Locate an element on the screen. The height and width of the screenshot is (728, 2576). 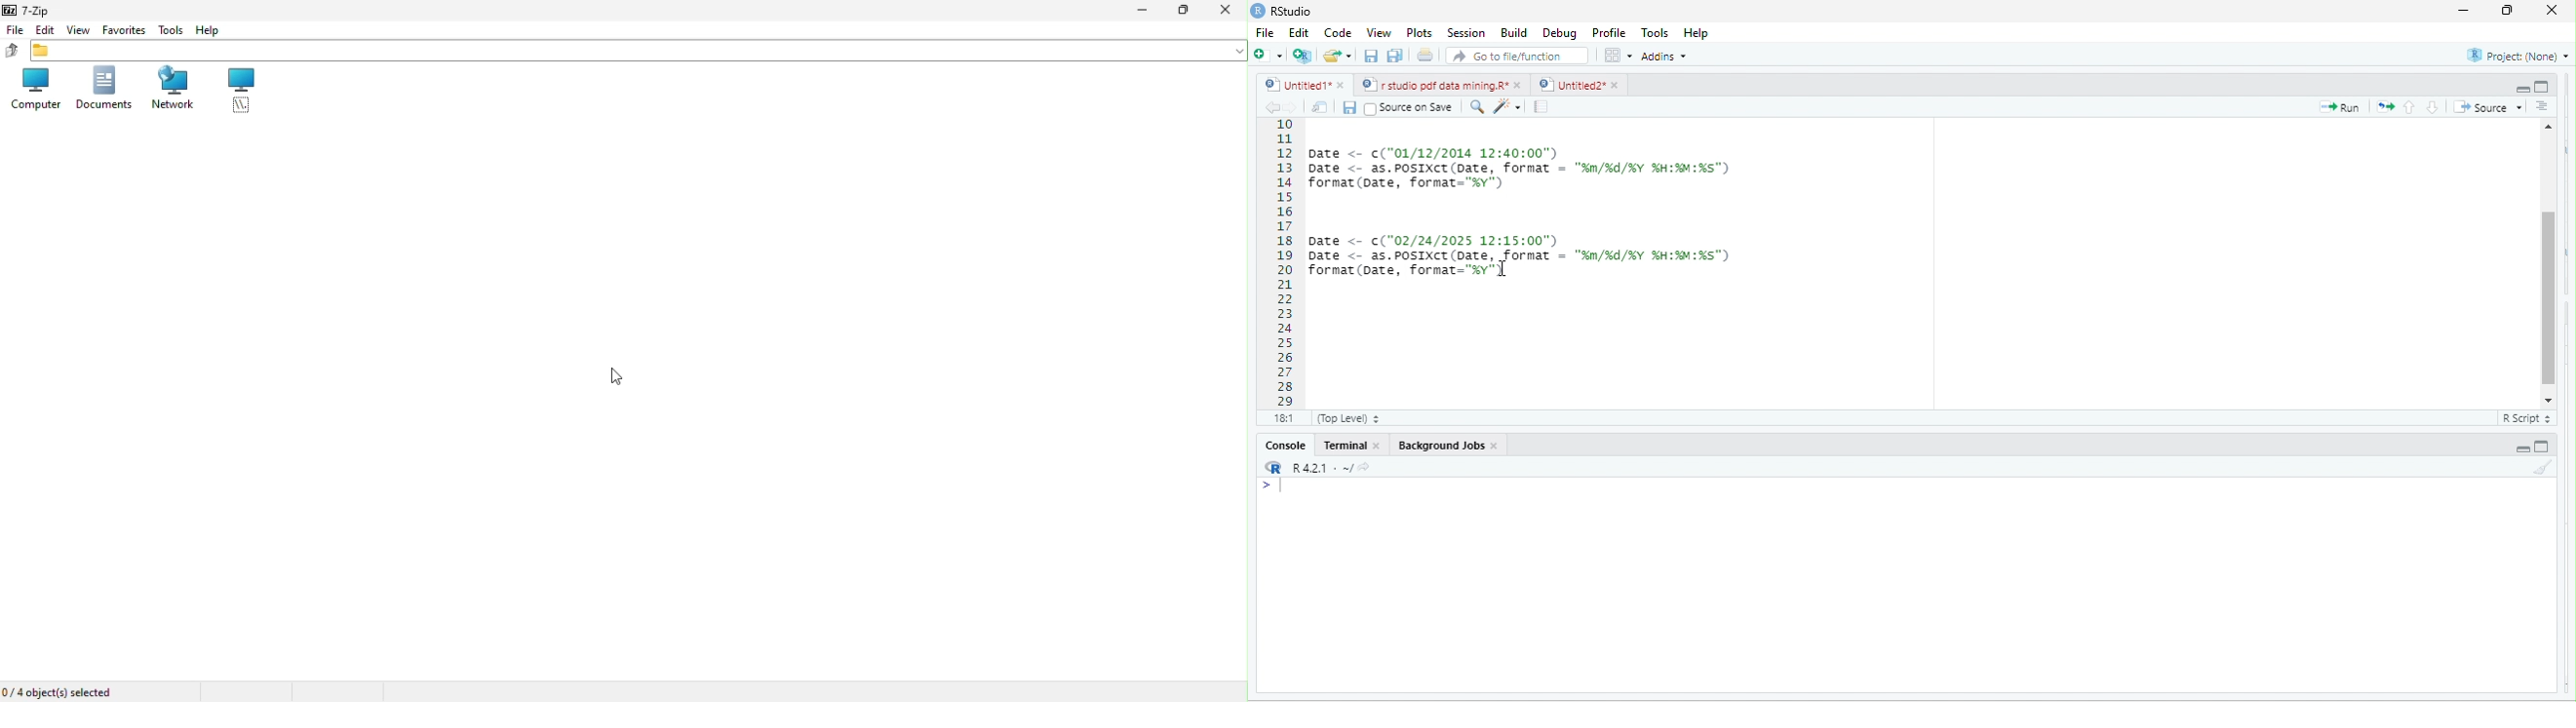
R421: ~/ is located at coordinates (1330, 467).